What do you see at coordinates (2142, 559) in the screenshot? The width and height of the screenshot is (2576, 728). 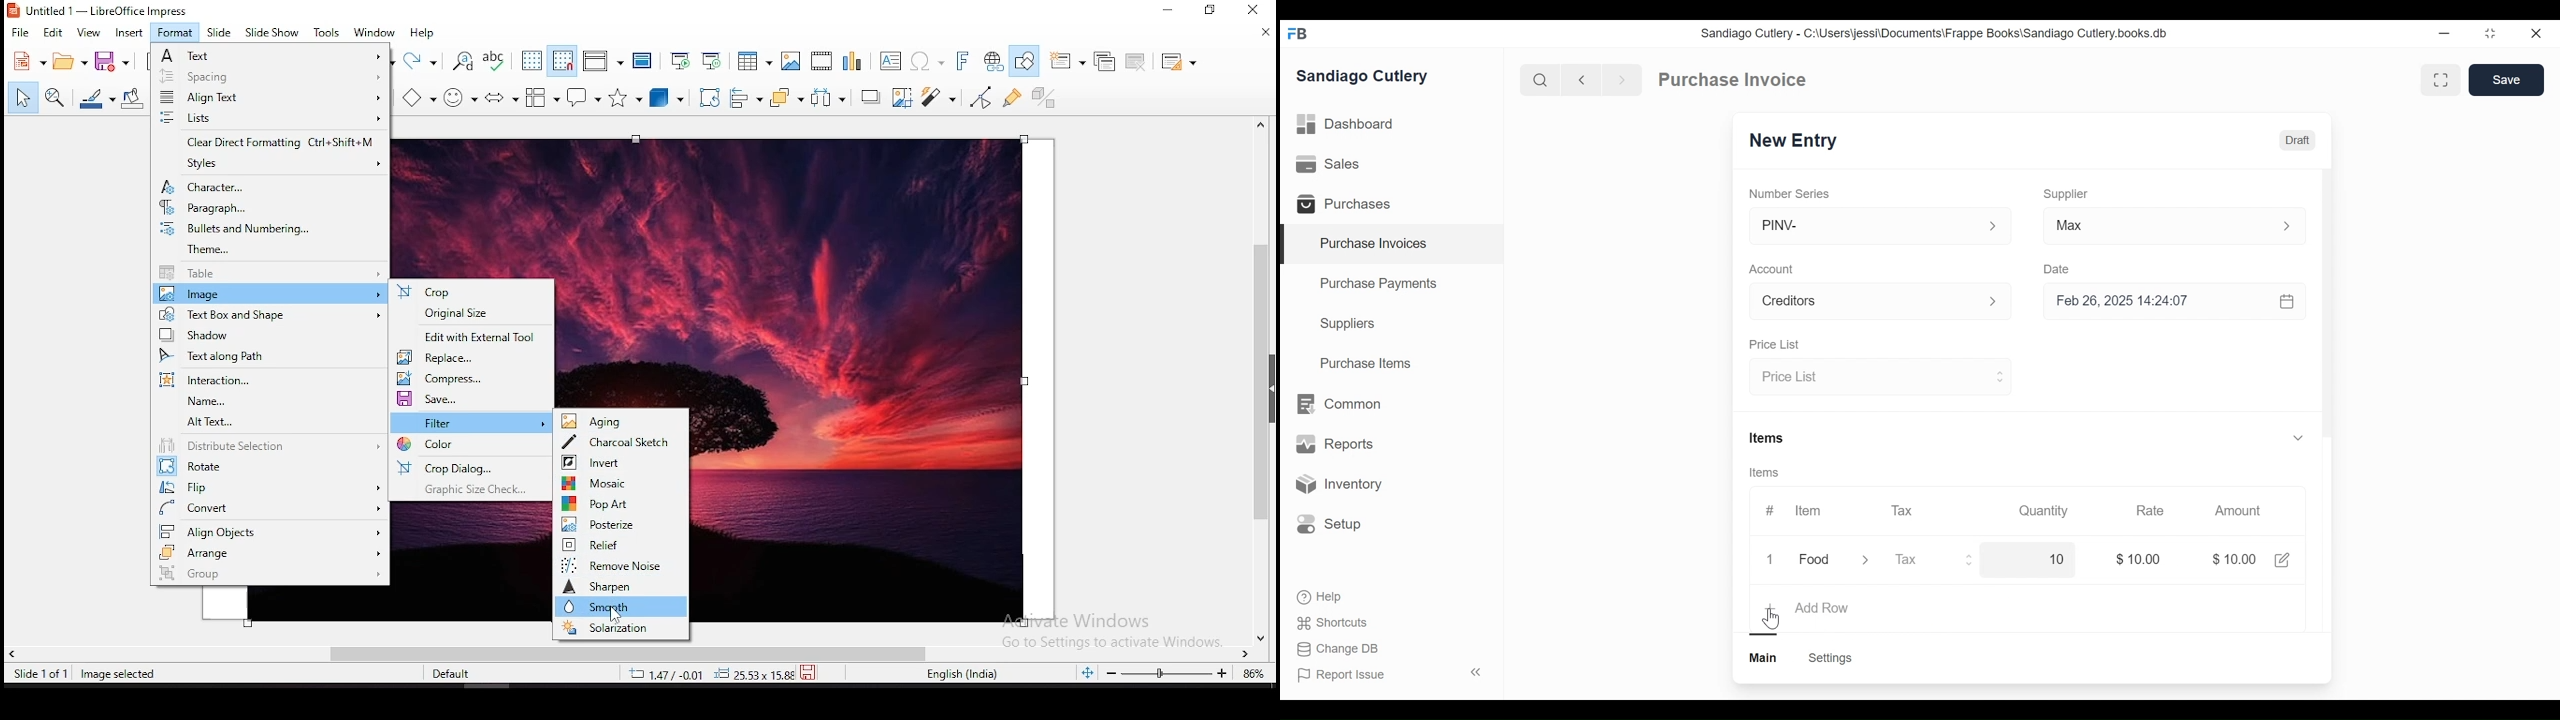 I see `$0.00` at bounding box center [2142, 559].